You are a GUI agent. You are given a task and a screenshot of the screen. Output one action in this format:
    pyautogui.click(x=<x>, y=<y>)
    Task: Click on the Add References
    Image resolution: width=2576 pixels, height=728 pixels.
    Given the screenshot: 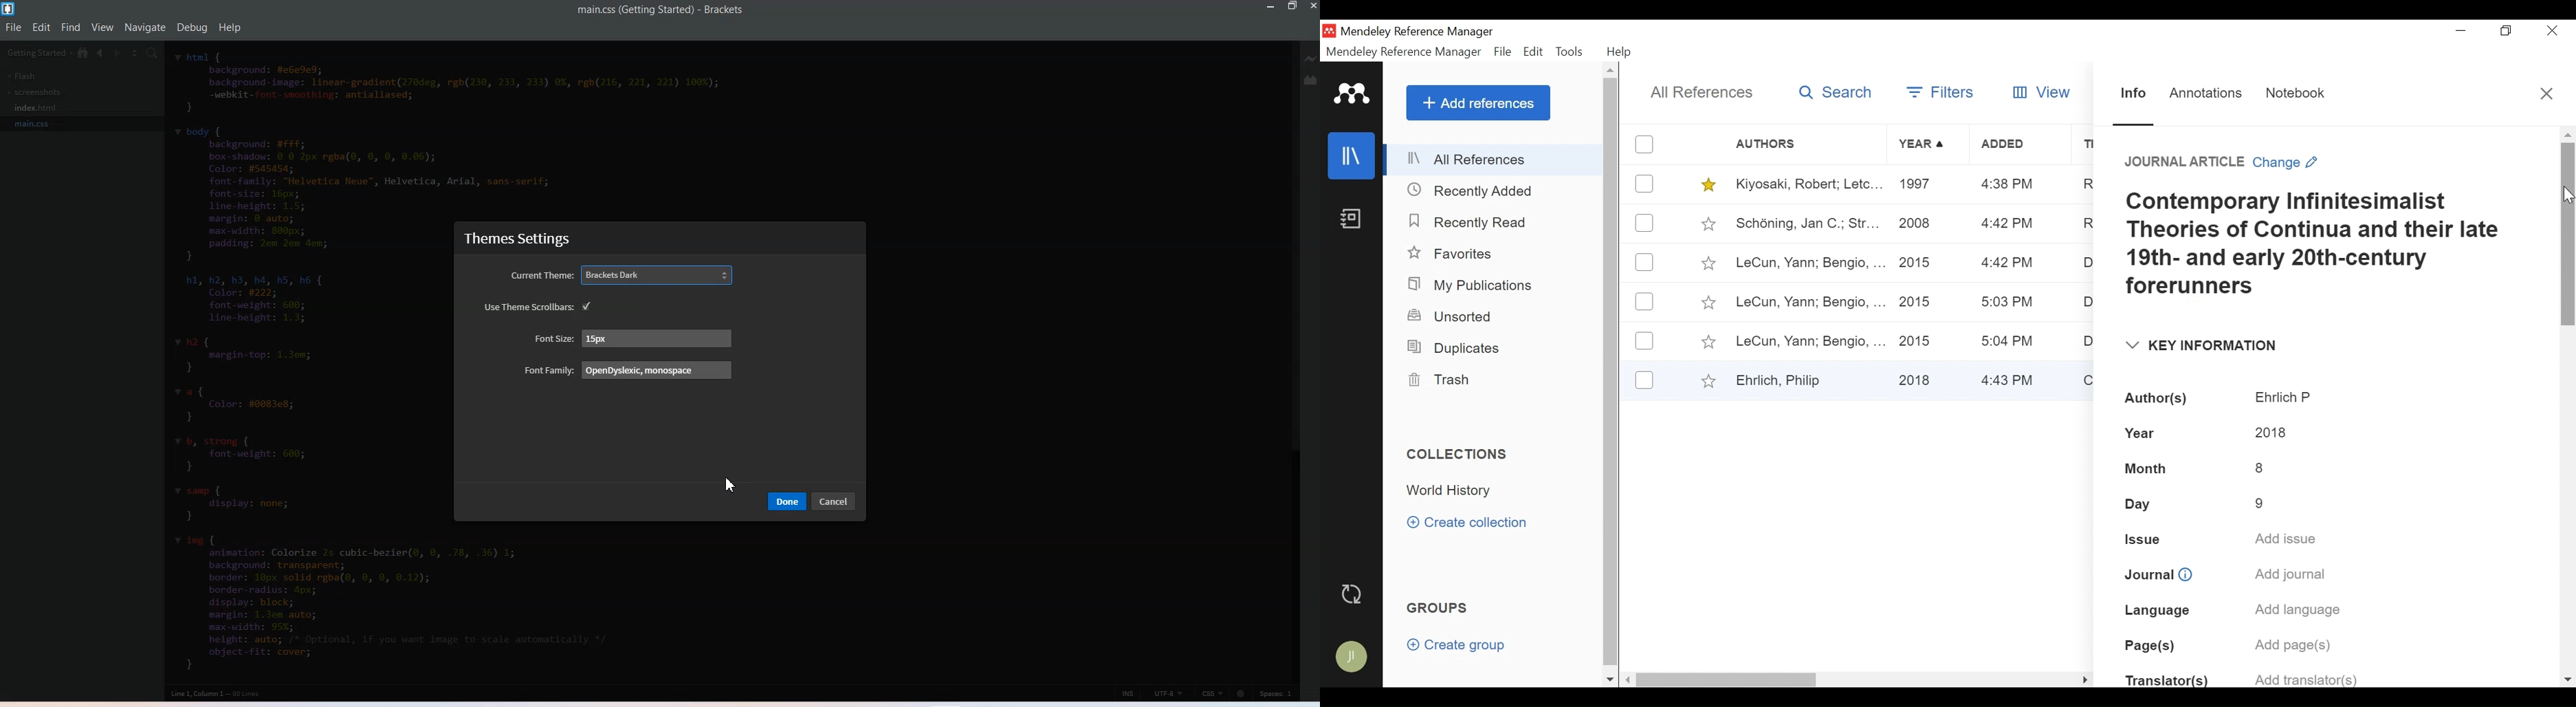 What is the action you would take?
    pyautogui.click(x=1478, y=103)
    